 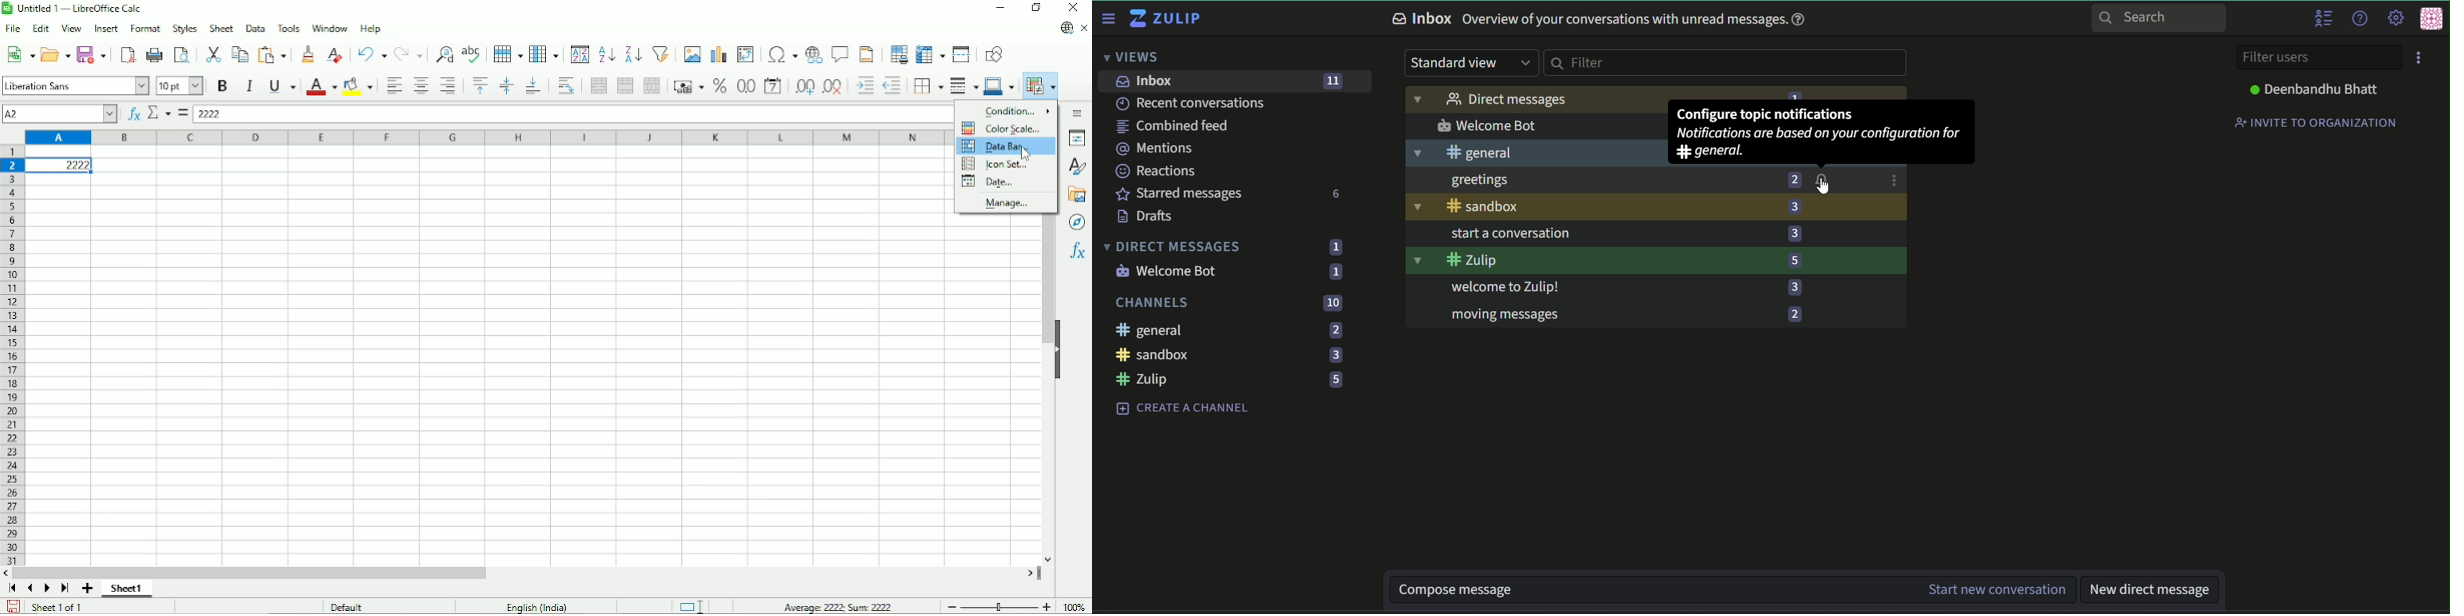 What do you see at coordinates (599, 86) in the screenshot?
I see `Merge and center` at bounding box center [599, 86].